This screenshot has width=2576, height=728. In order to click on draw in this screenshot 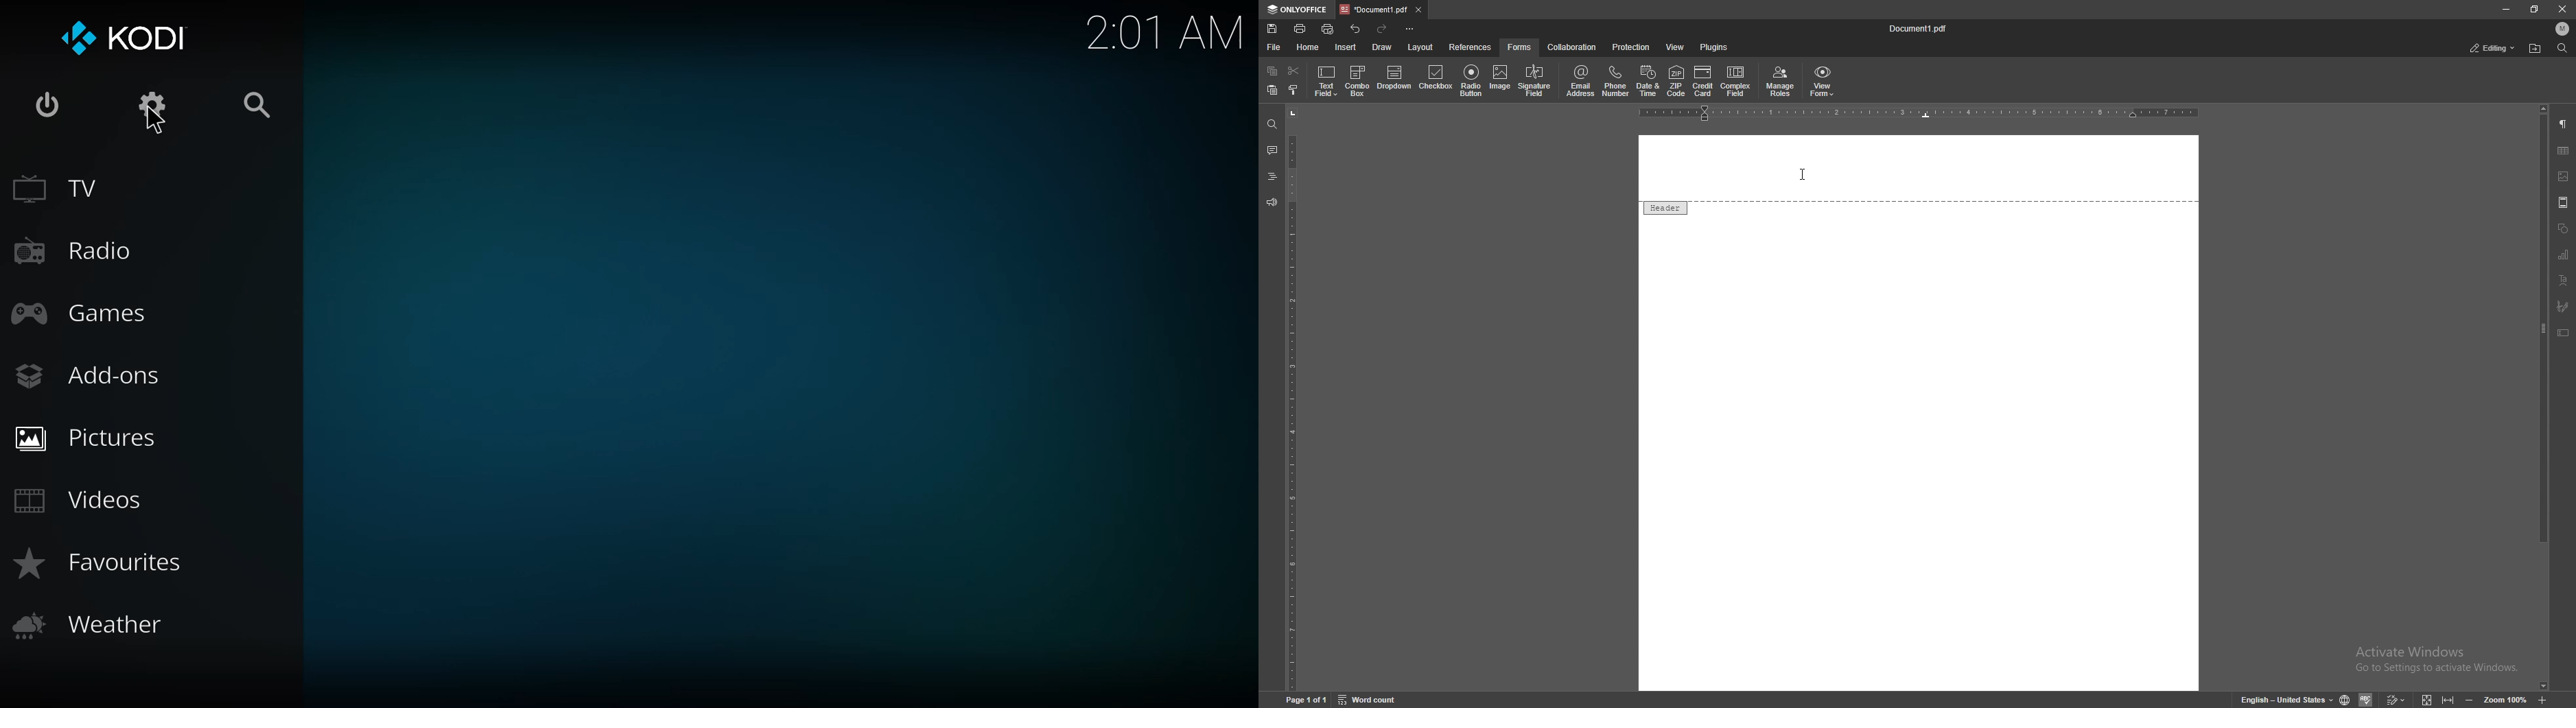, I will do `click(1381, 47)`.